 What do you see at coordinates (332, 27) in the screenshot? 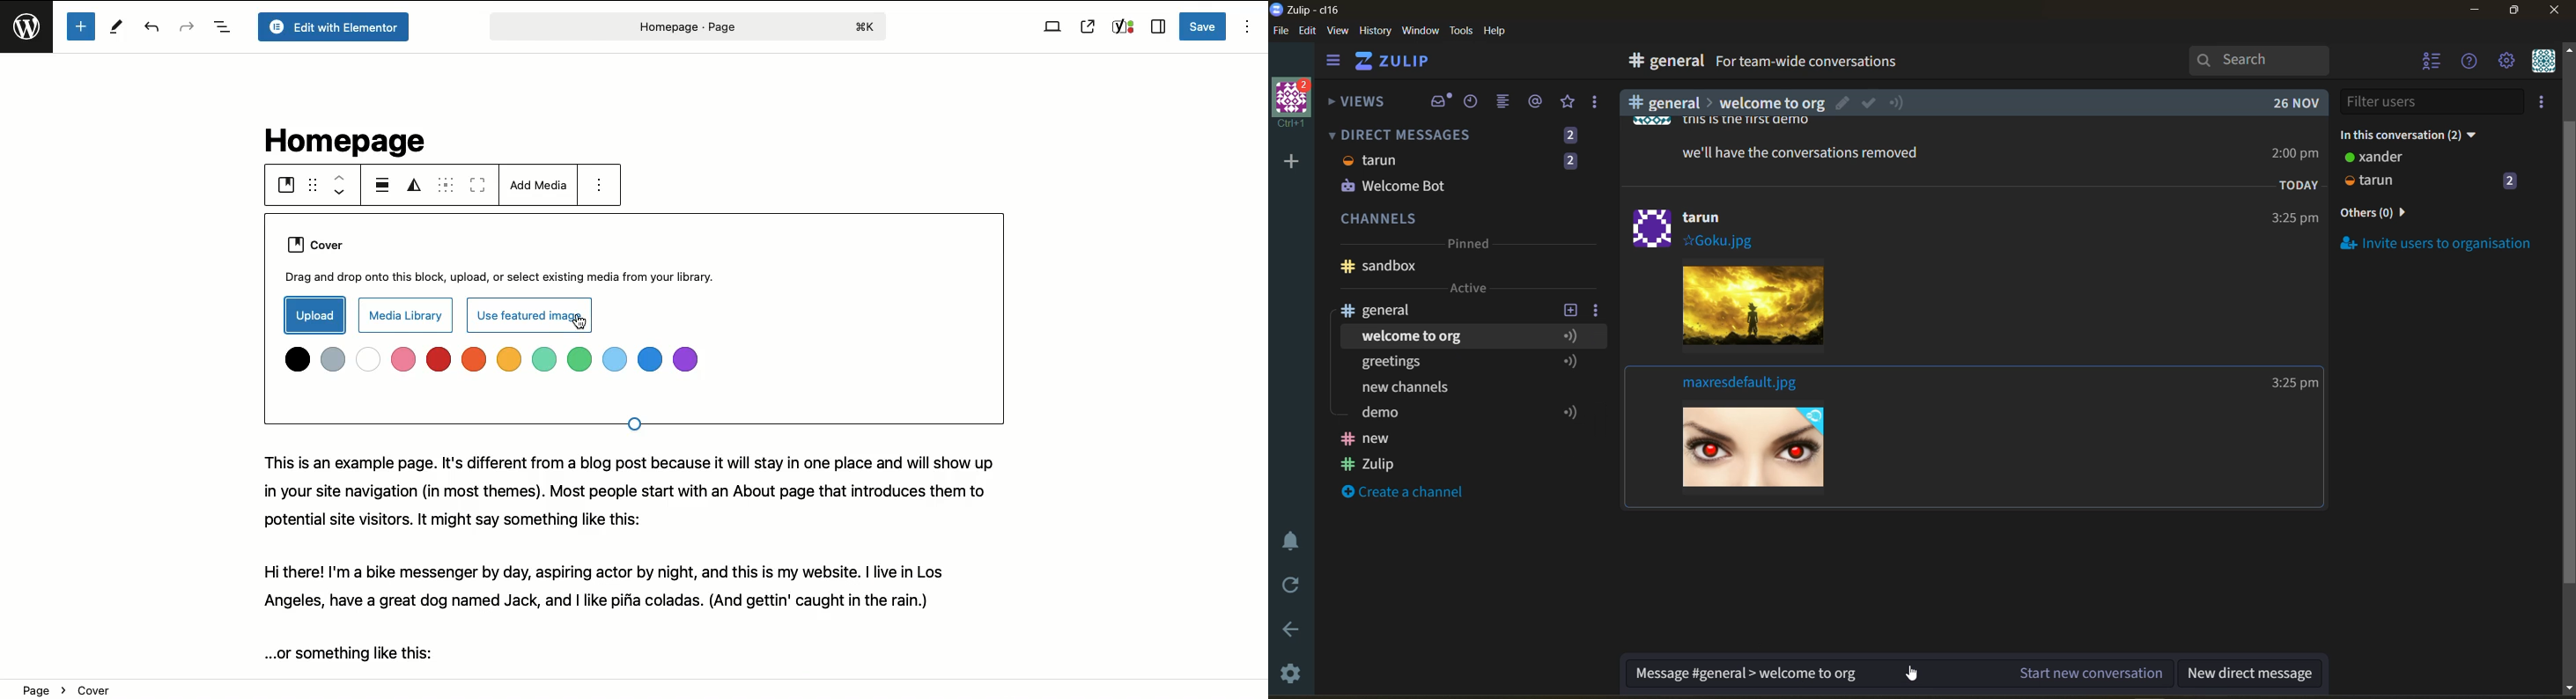
I see `Edit with elementor` at bounding box center [332, 27].